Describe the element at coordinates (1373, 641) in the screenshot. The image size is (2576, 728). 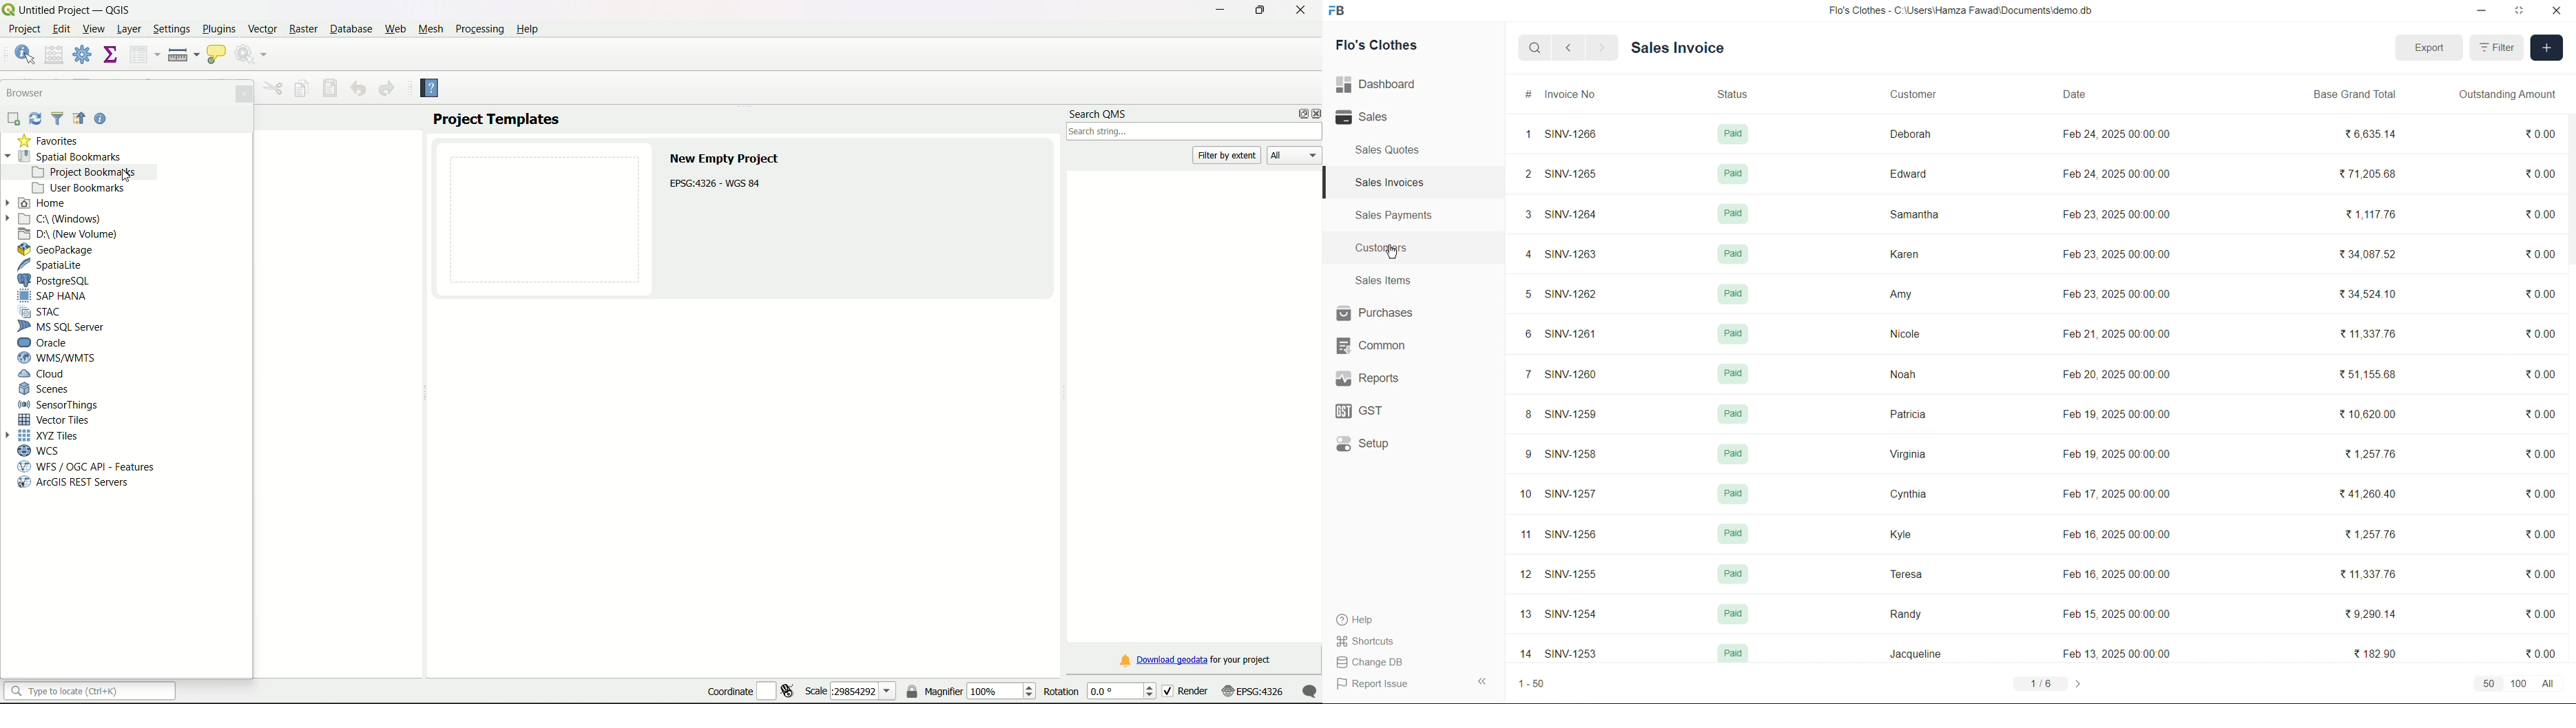
I see `Shortcuts` at that location.